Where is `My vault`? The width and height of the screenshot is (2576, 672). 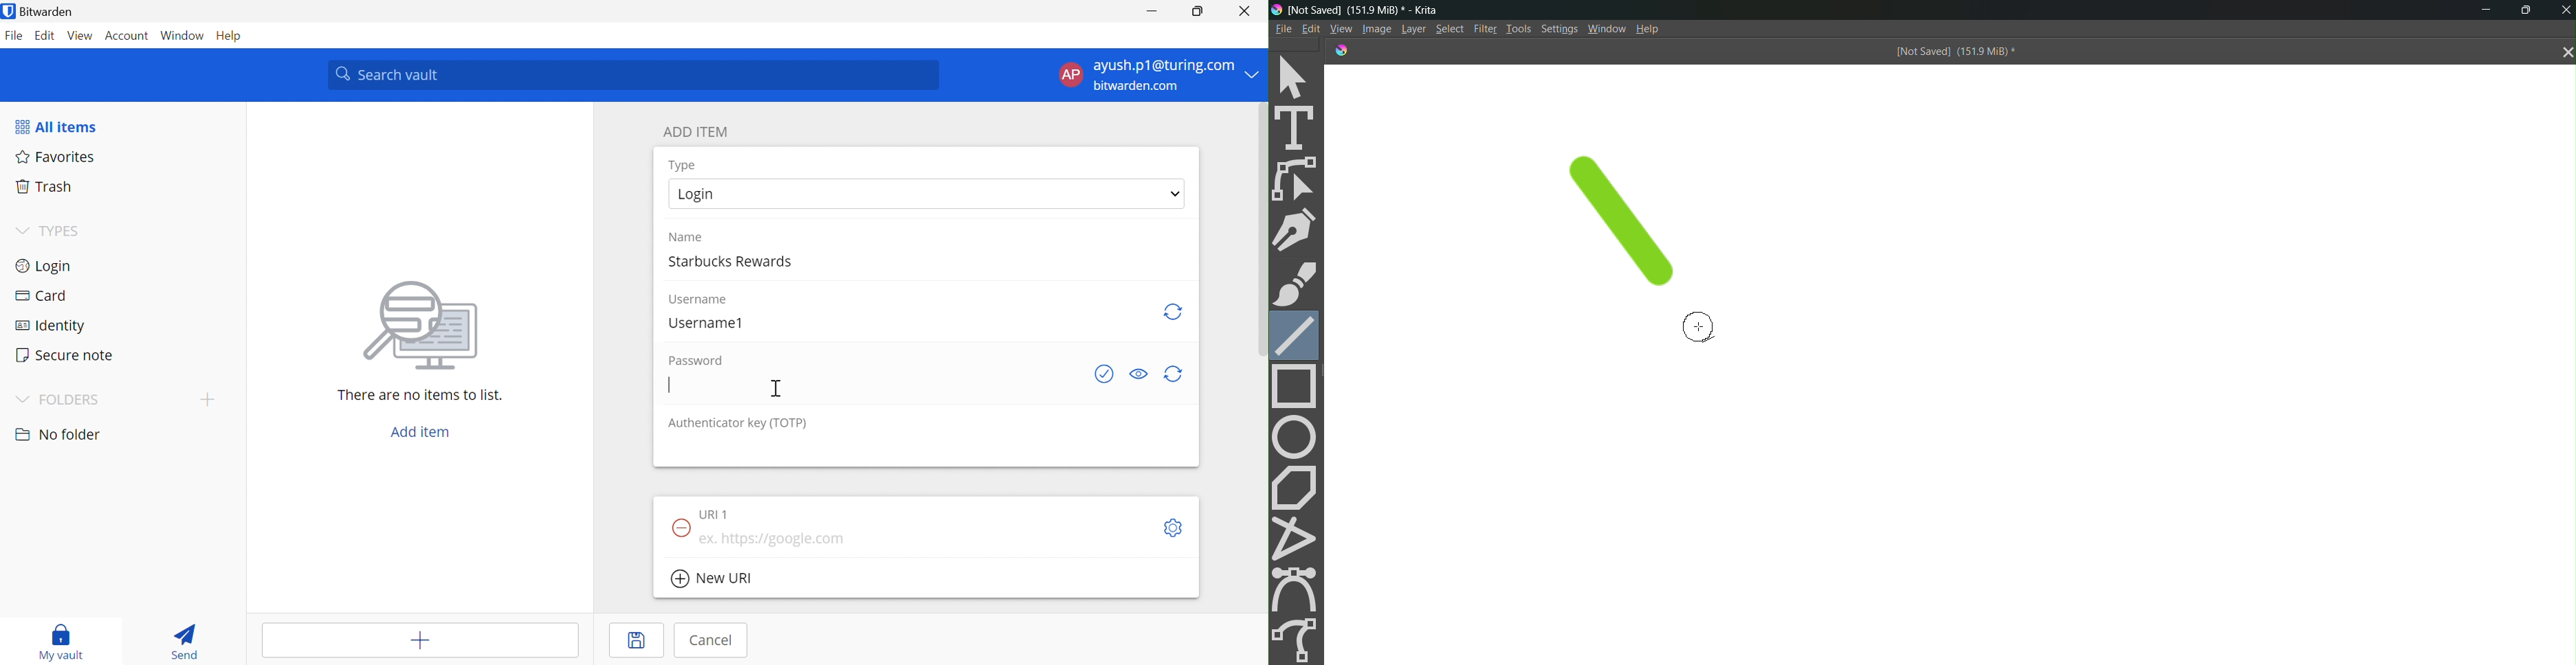
My vault is located at coordinates (65, 643).